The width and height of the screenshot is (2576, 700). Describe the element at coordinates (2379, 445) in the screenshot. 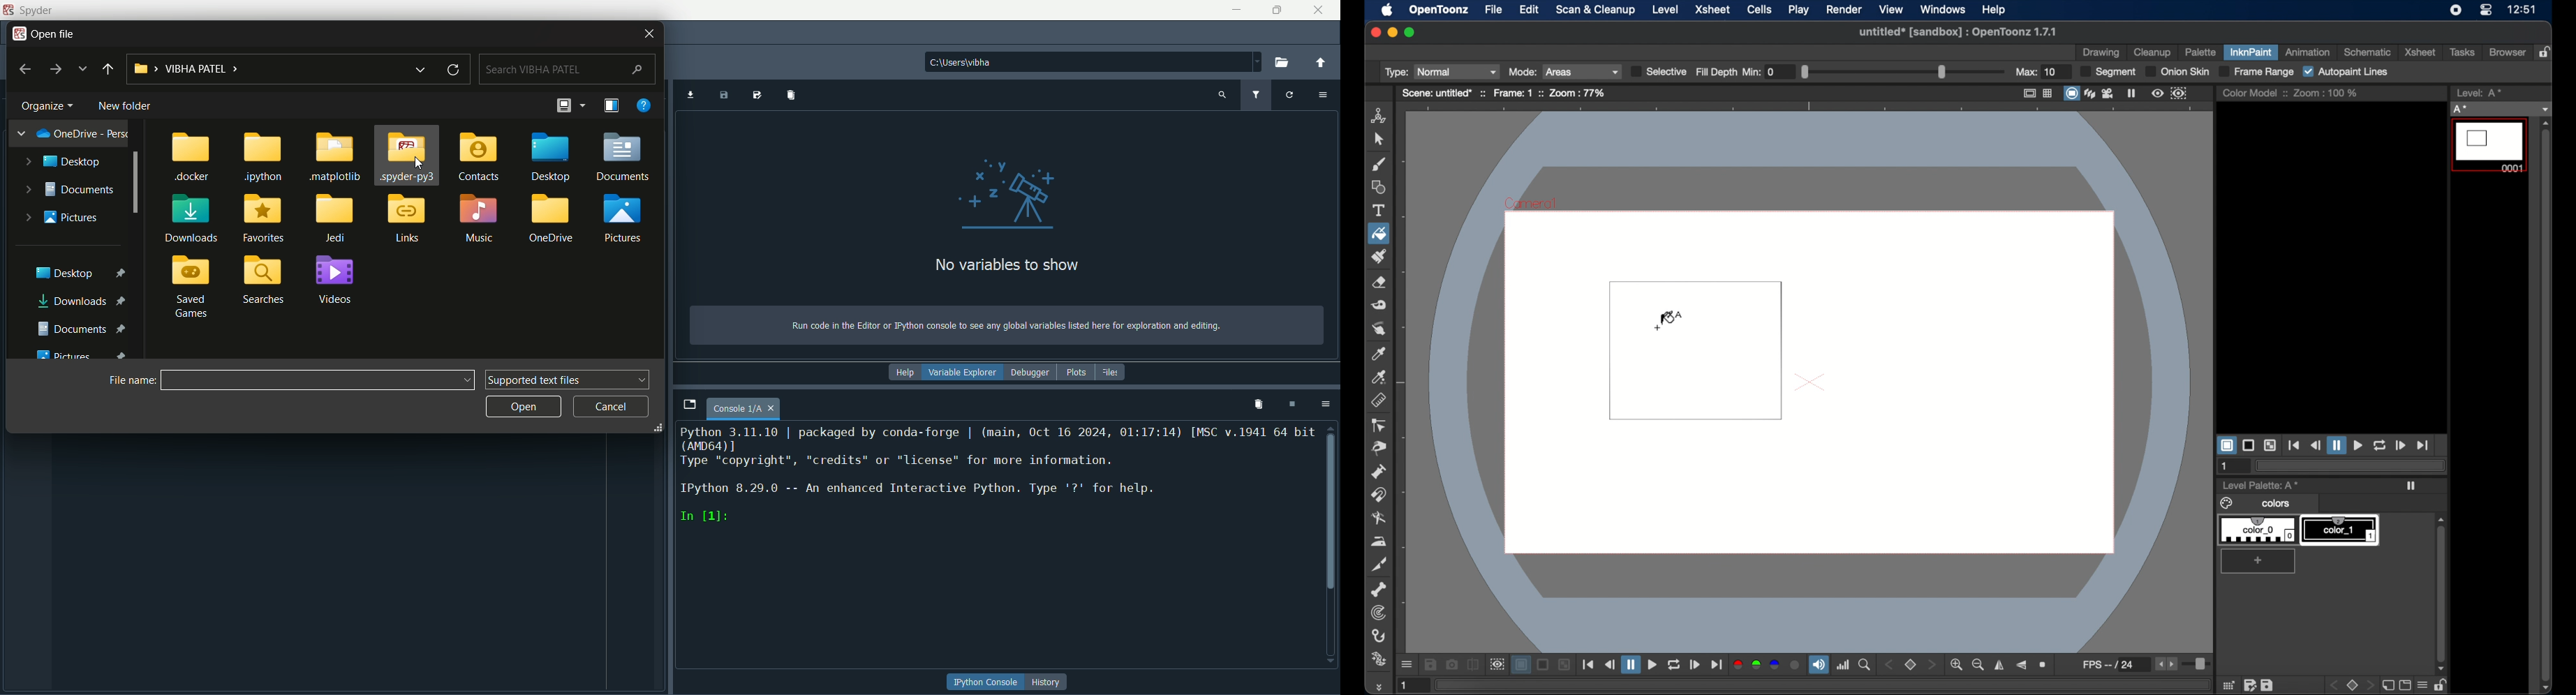

I see `loop` at that location.